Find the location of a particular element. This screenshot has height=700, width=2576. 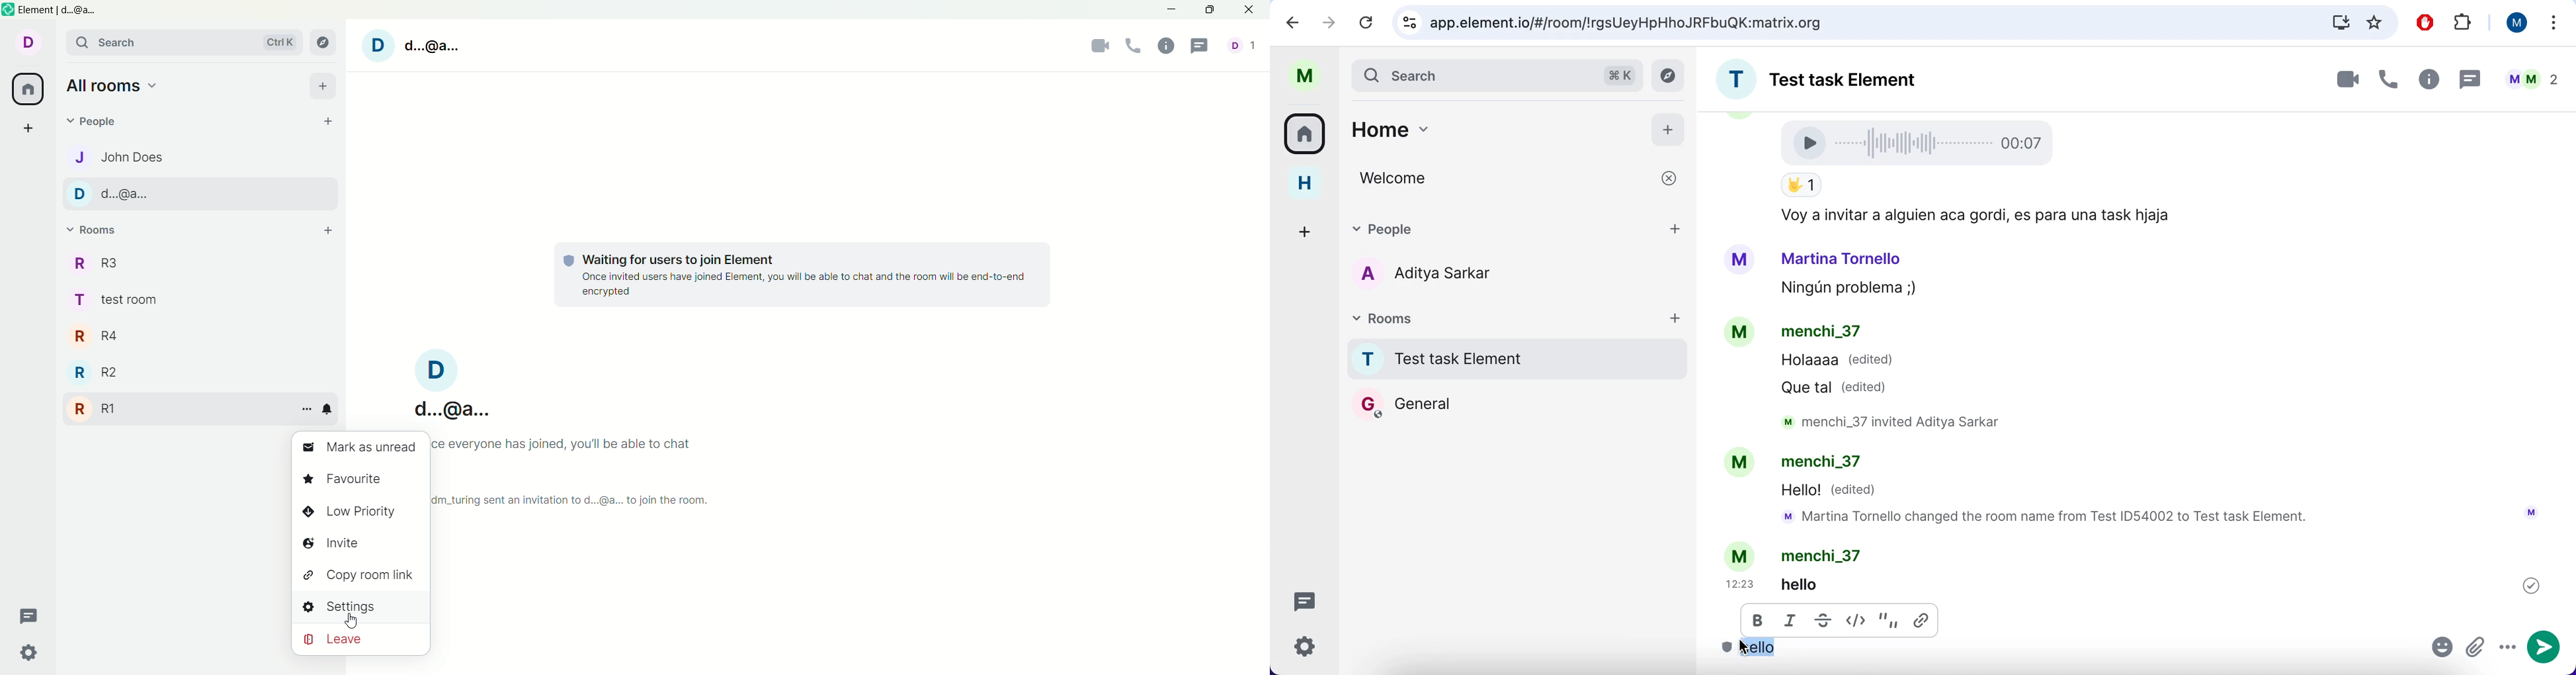

leave is located at coordinates (362, 640).